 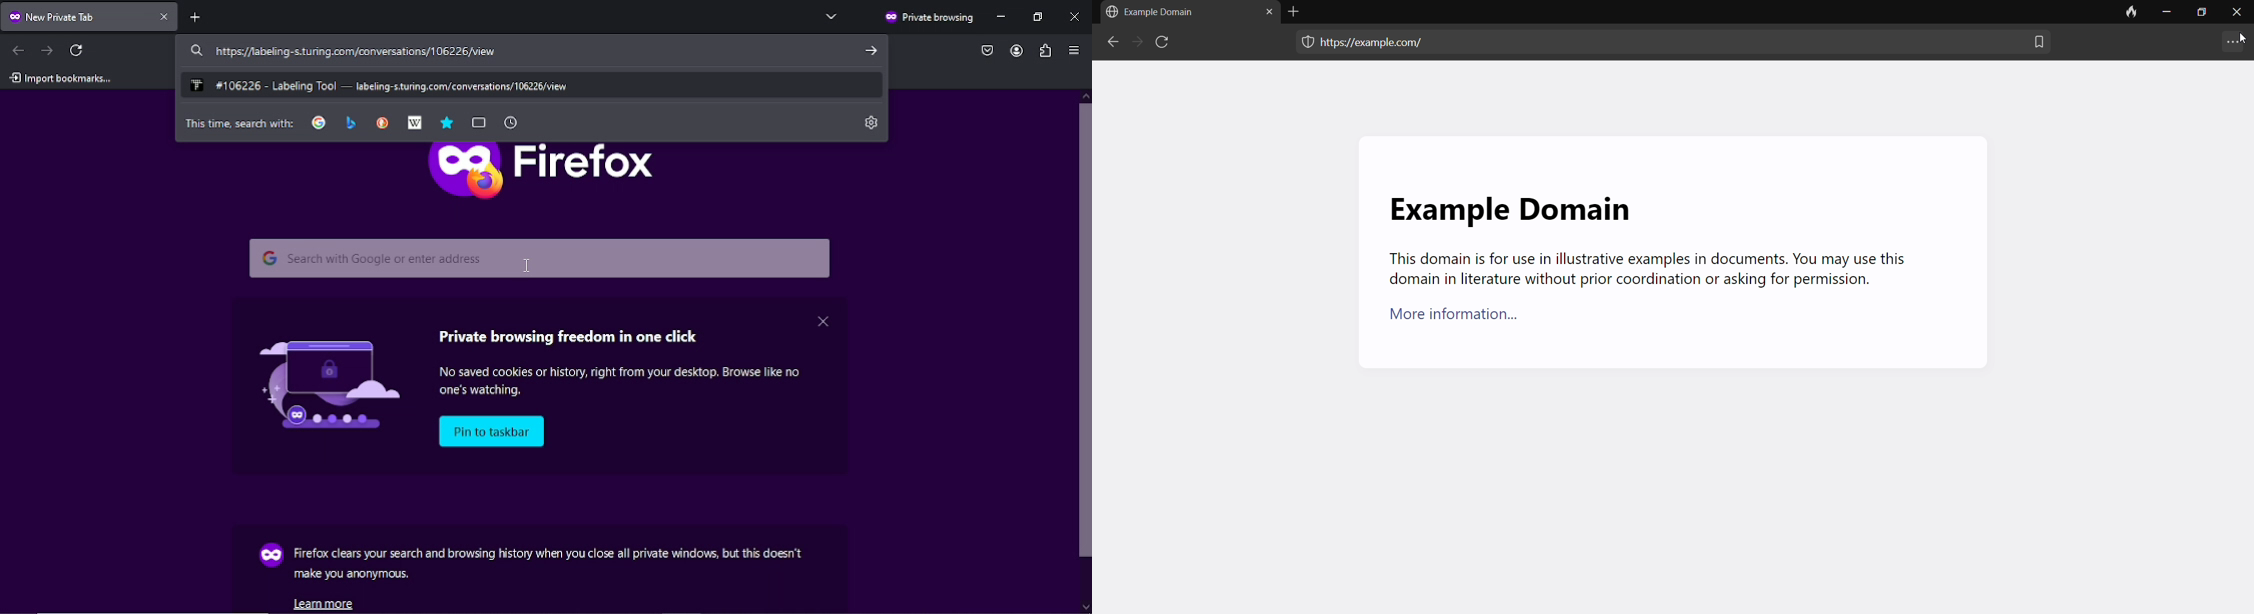 I want to click on Firefox clears your search and browsing history when you close all private windows, but this doesn't, so click(x=549, y=553).